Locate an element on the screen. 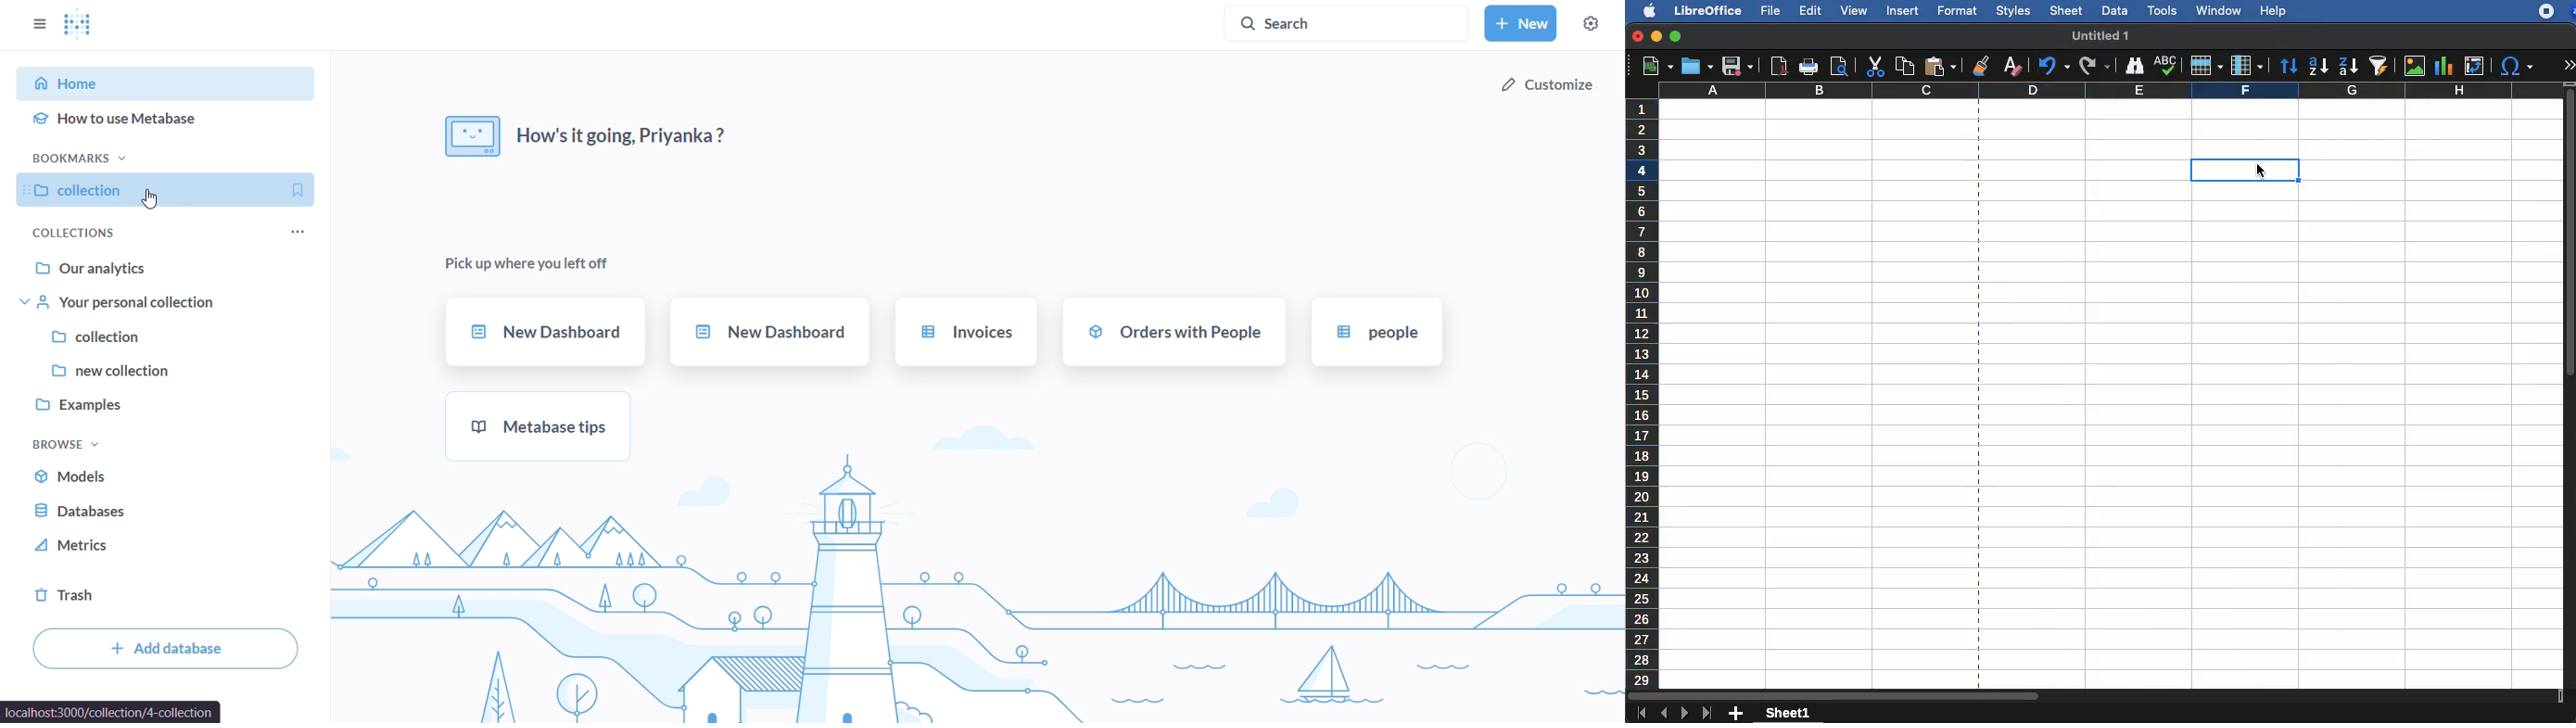  sheet is located at coordinates (2065, 11).